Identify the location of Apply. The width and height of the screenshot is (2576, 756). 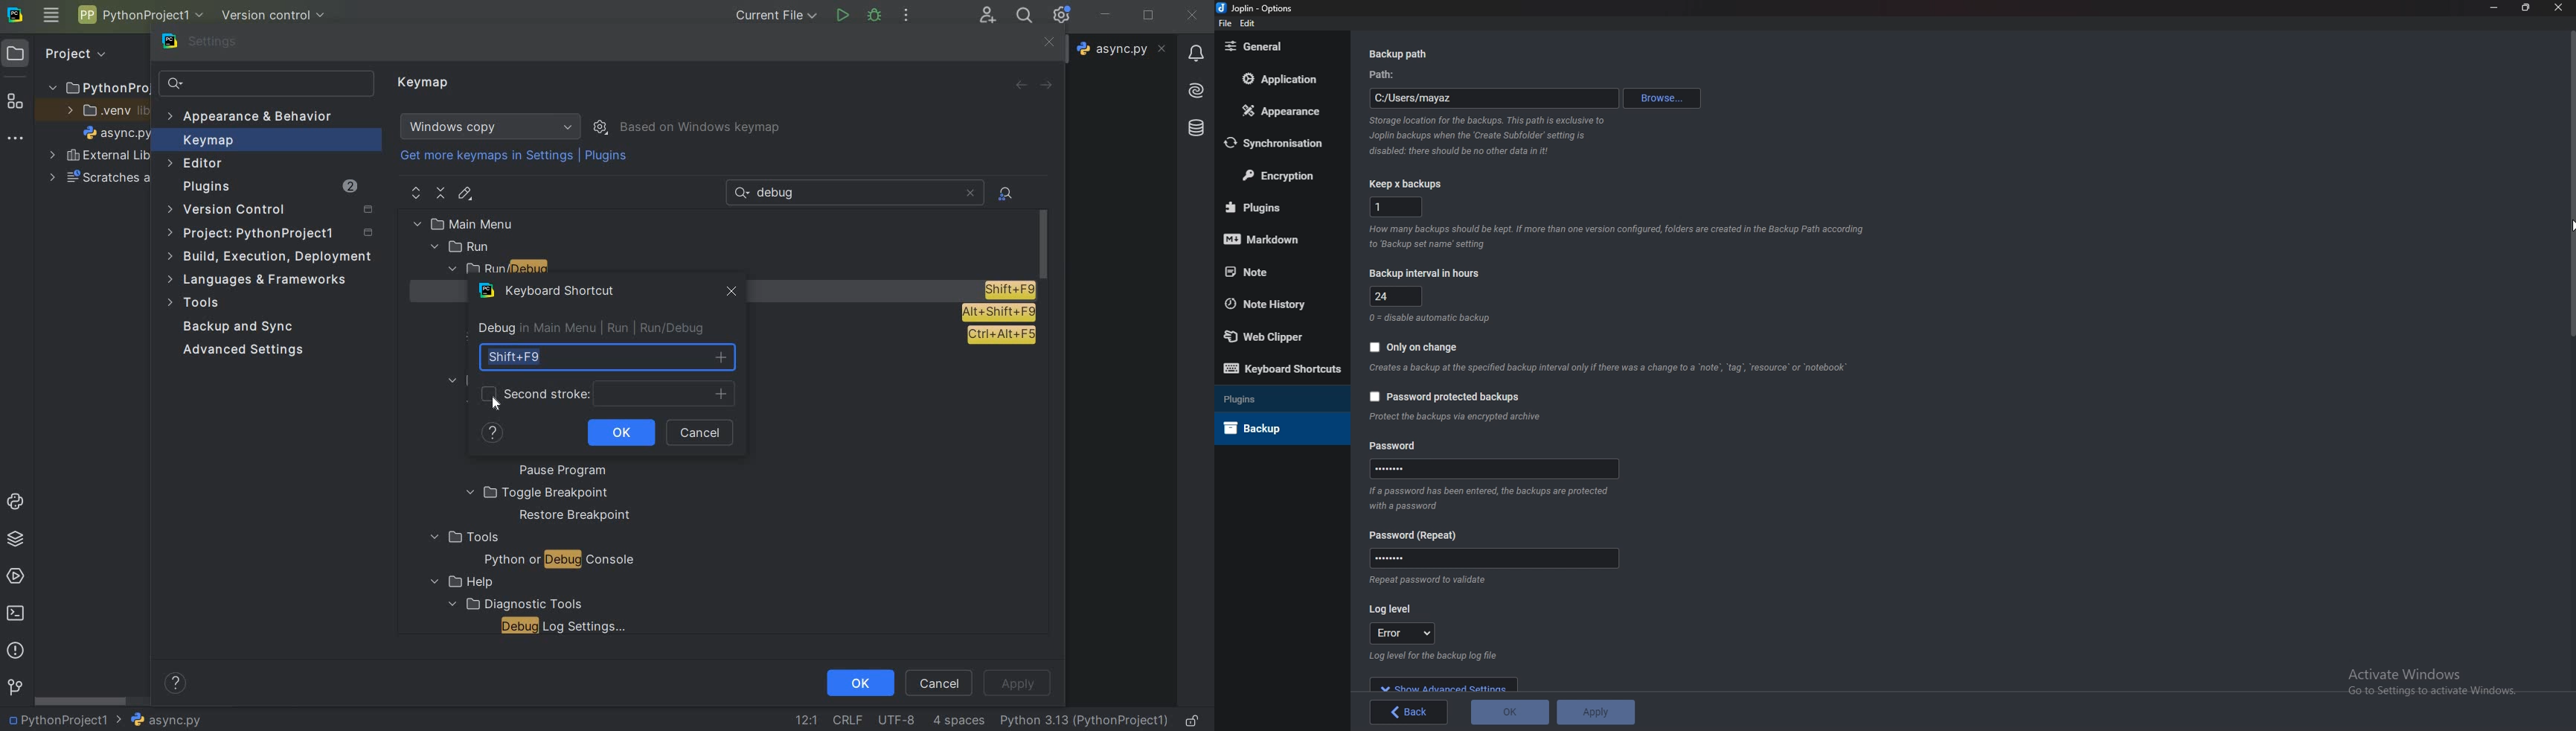
(1595, 712).